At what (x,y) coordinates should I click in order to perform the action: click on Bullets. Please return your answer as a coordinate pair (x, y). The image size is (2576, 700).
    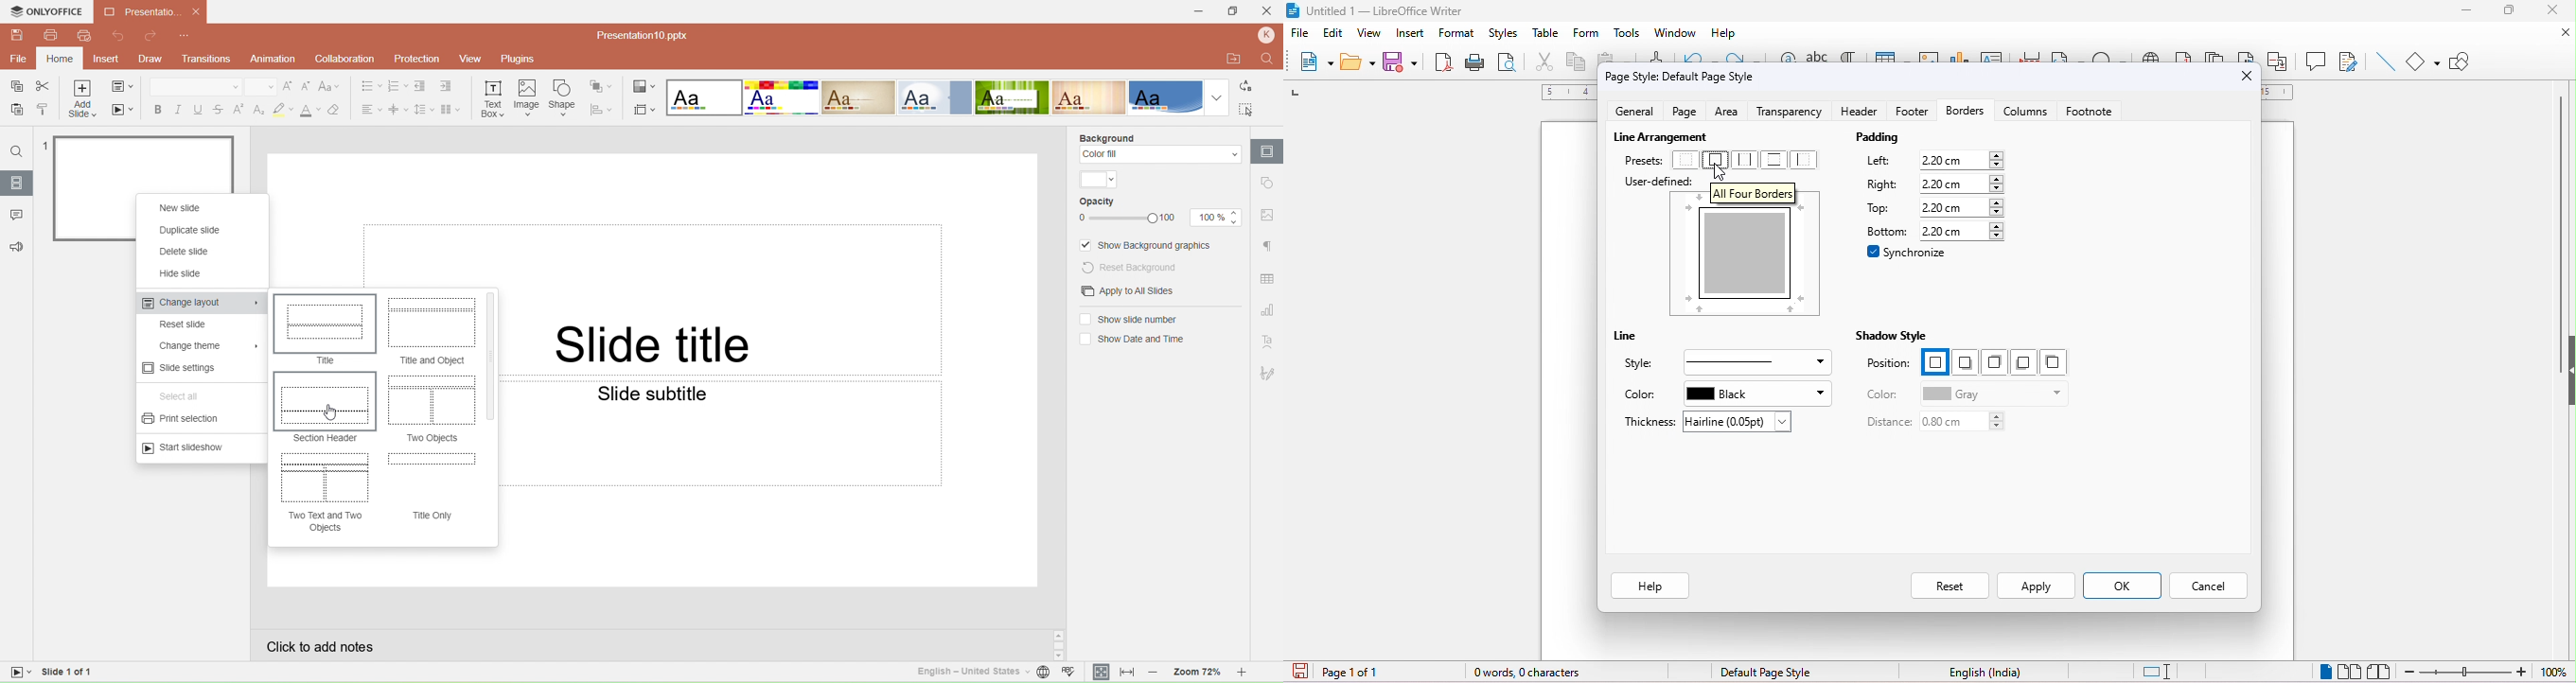
    Looking at the image, I should click on (366, 86).